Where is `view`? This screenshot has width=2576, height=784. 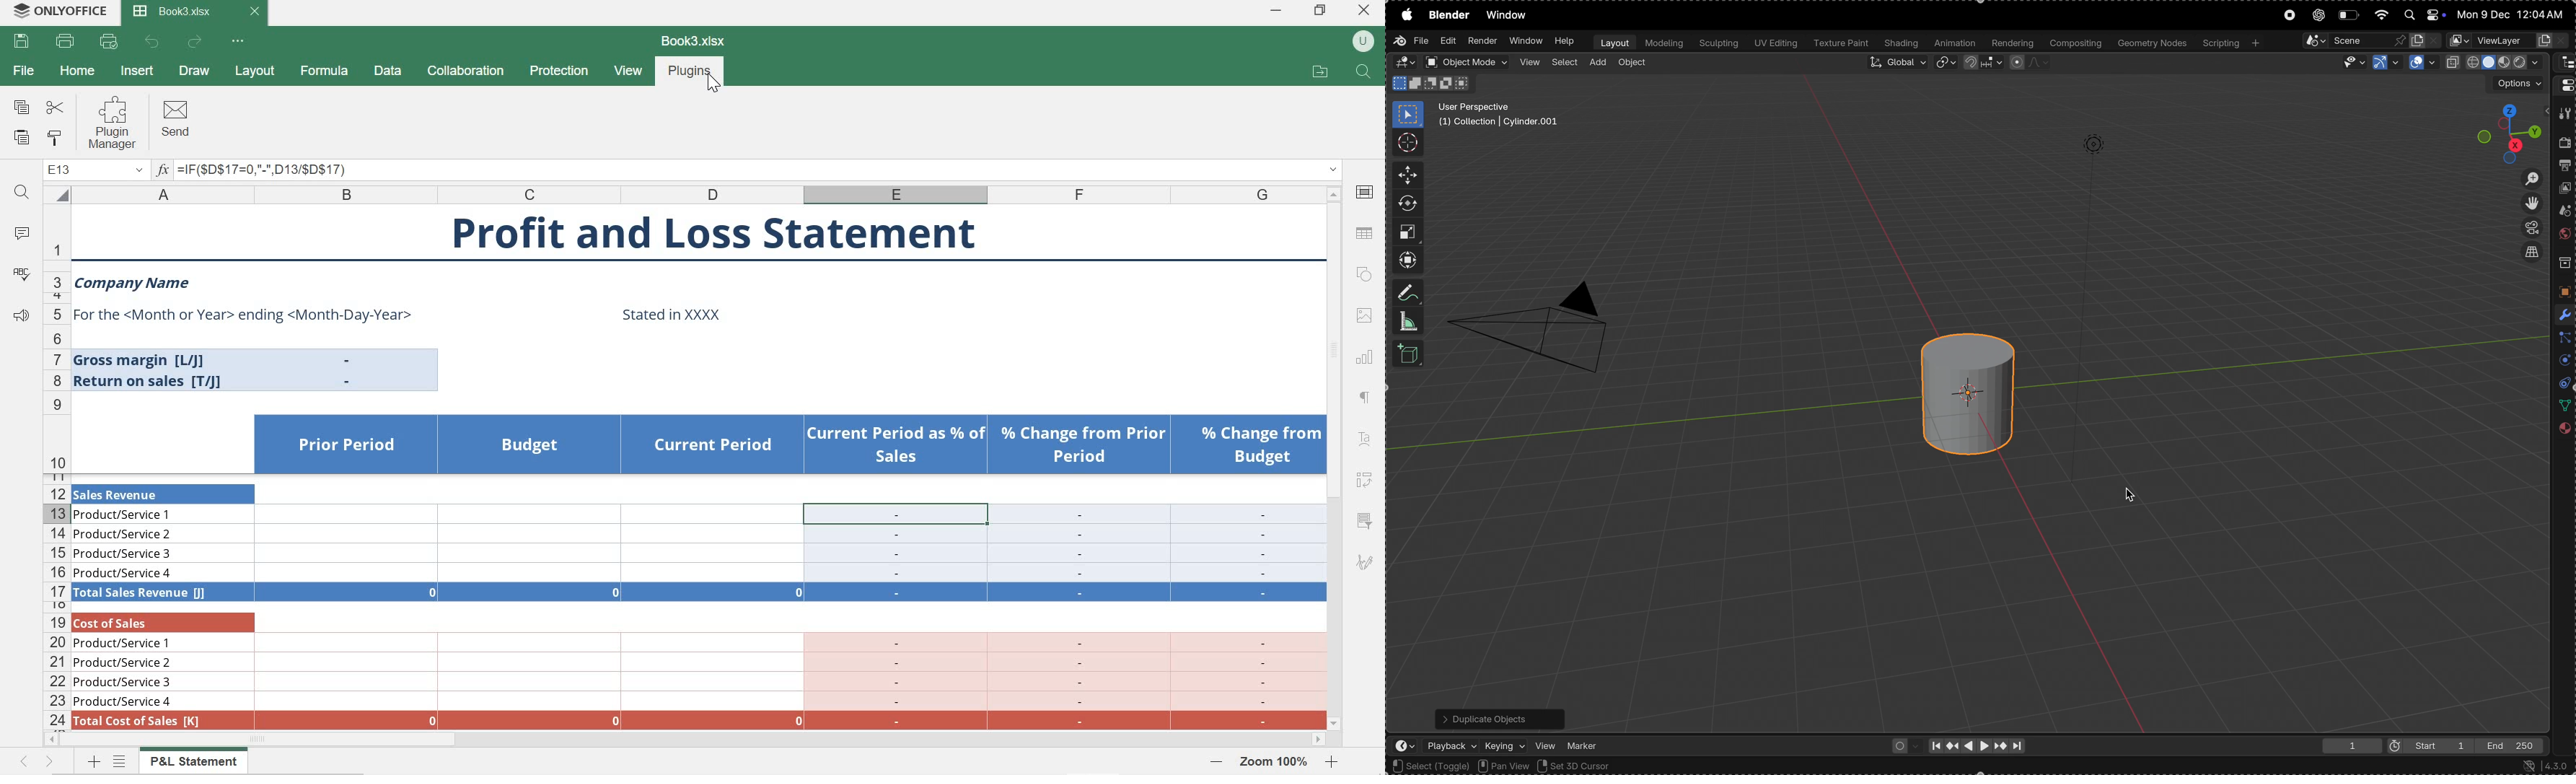
view is located at coordinates (1545, 744).